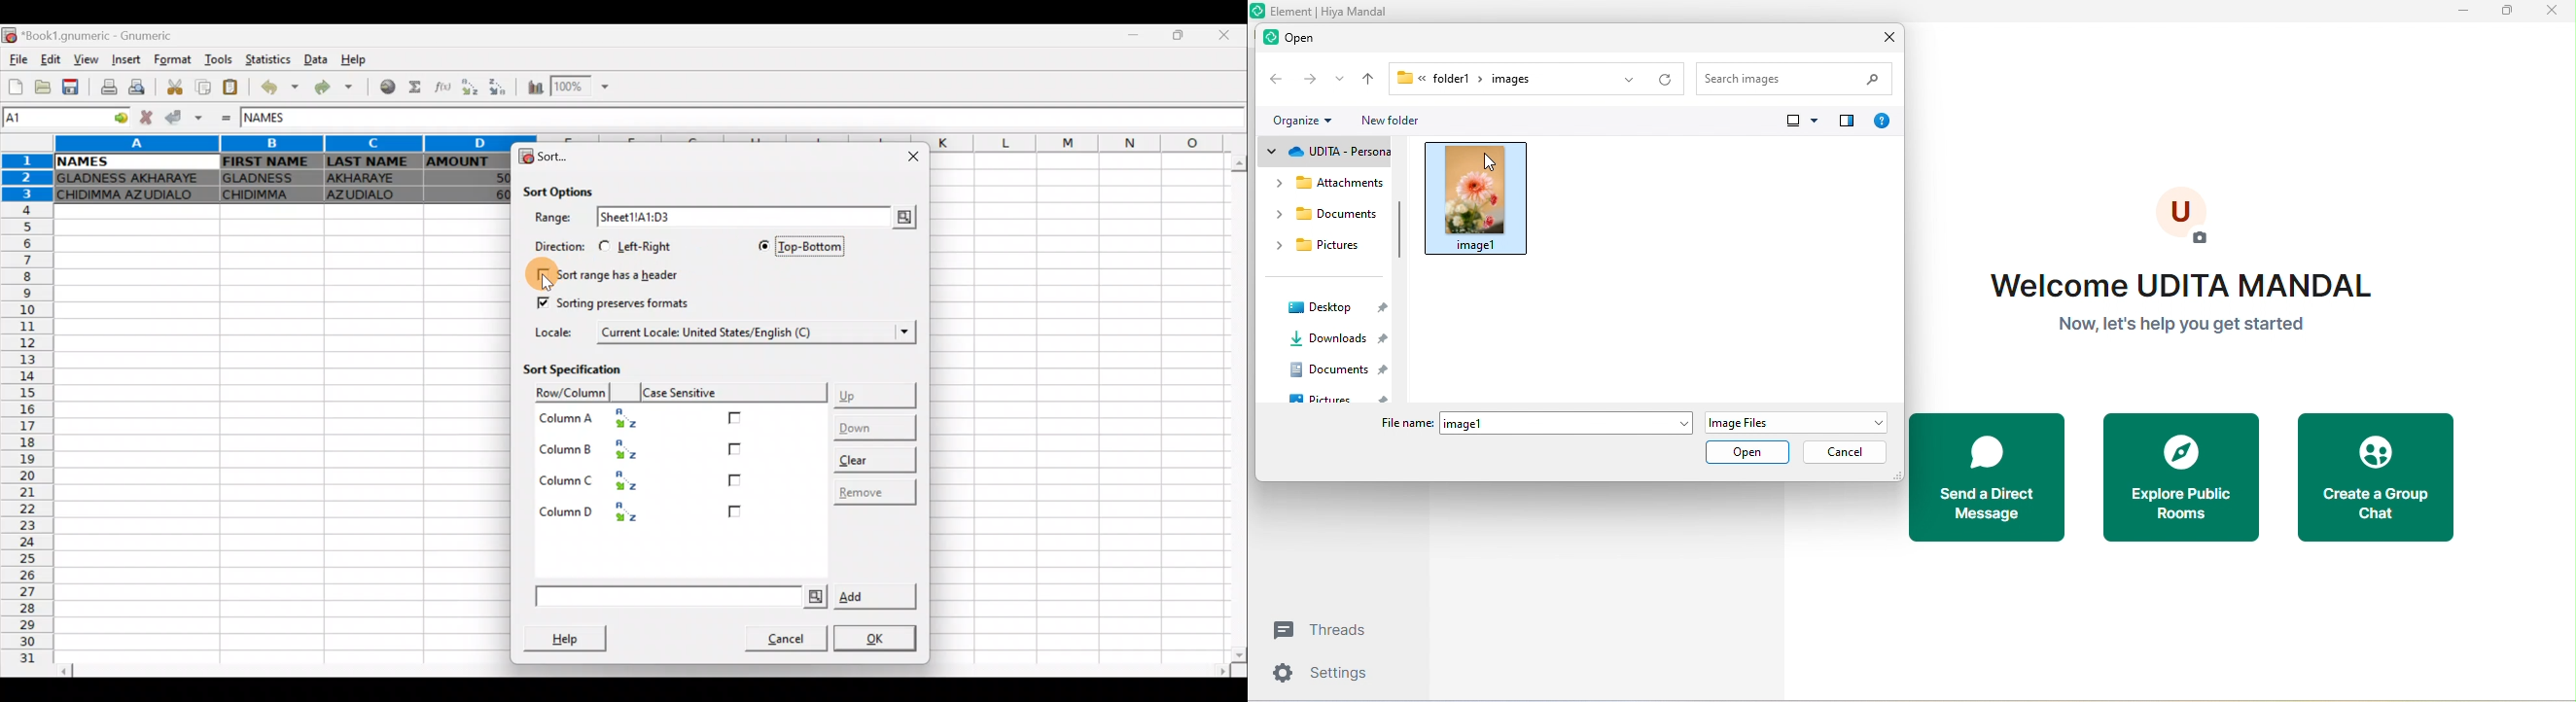  Describe the element at coordinates (2182, 214) in the screenshot. I see `profile` at that location.